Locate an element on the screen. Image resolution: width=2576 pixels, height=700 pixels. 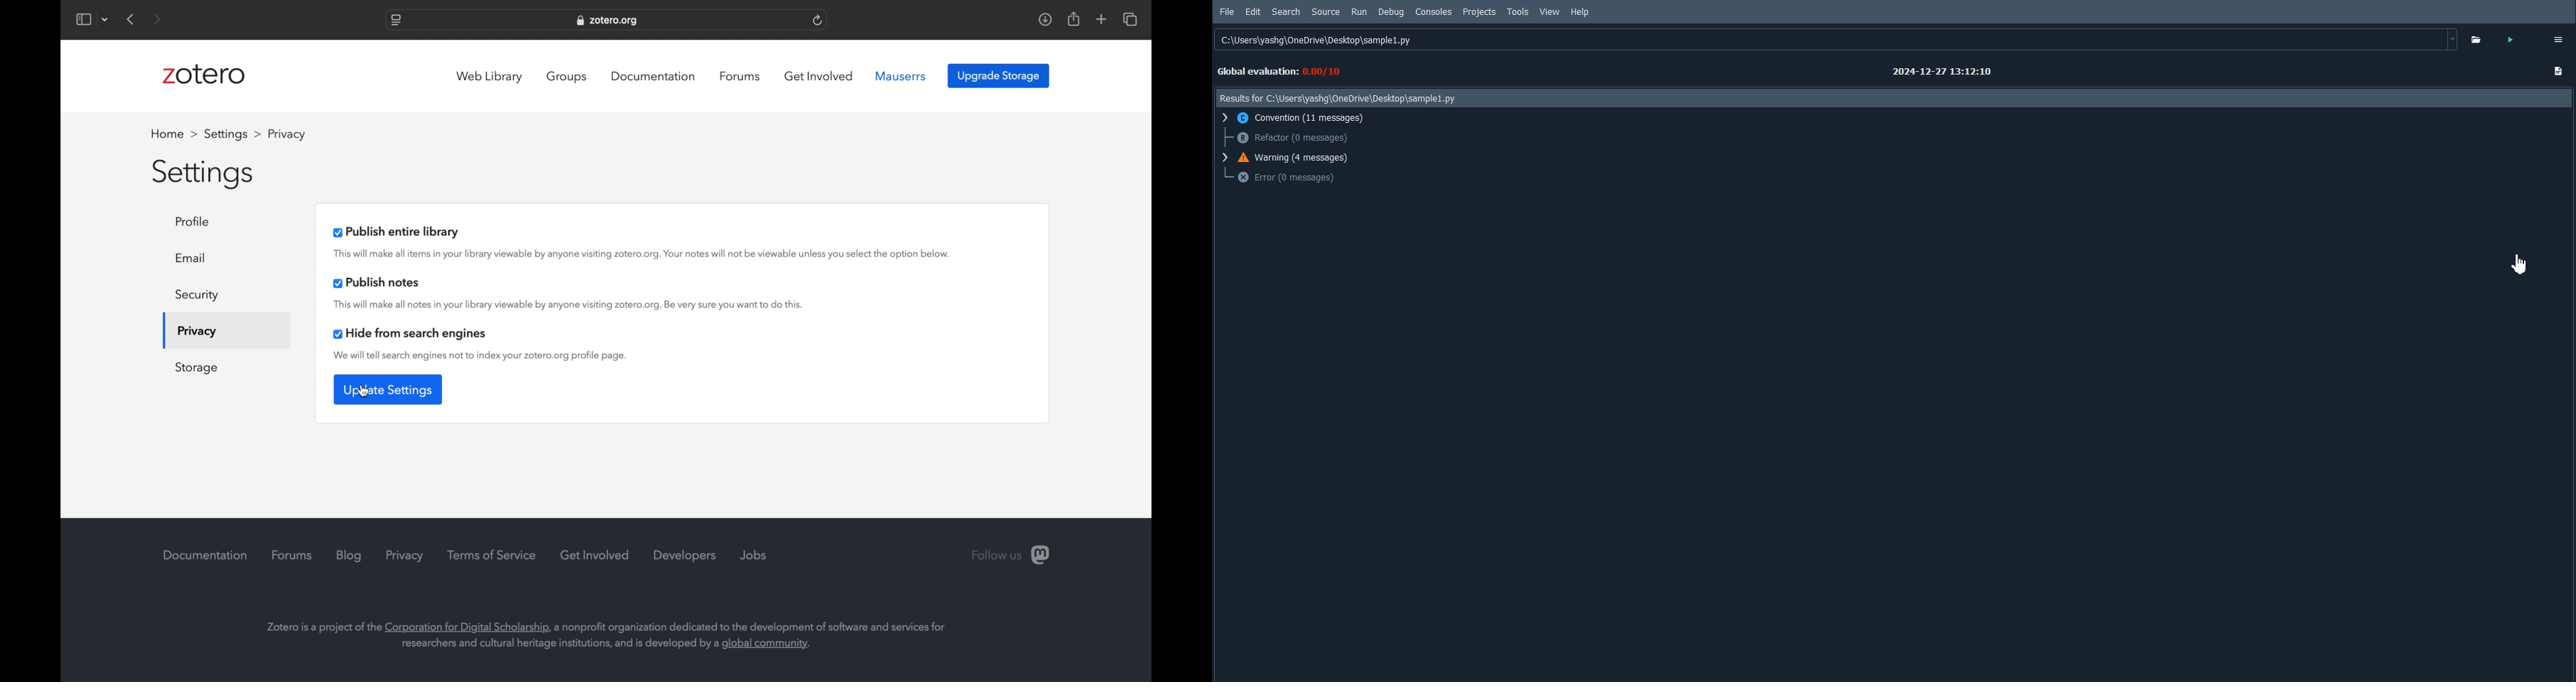
Help is located at coordinates (1585, 13).